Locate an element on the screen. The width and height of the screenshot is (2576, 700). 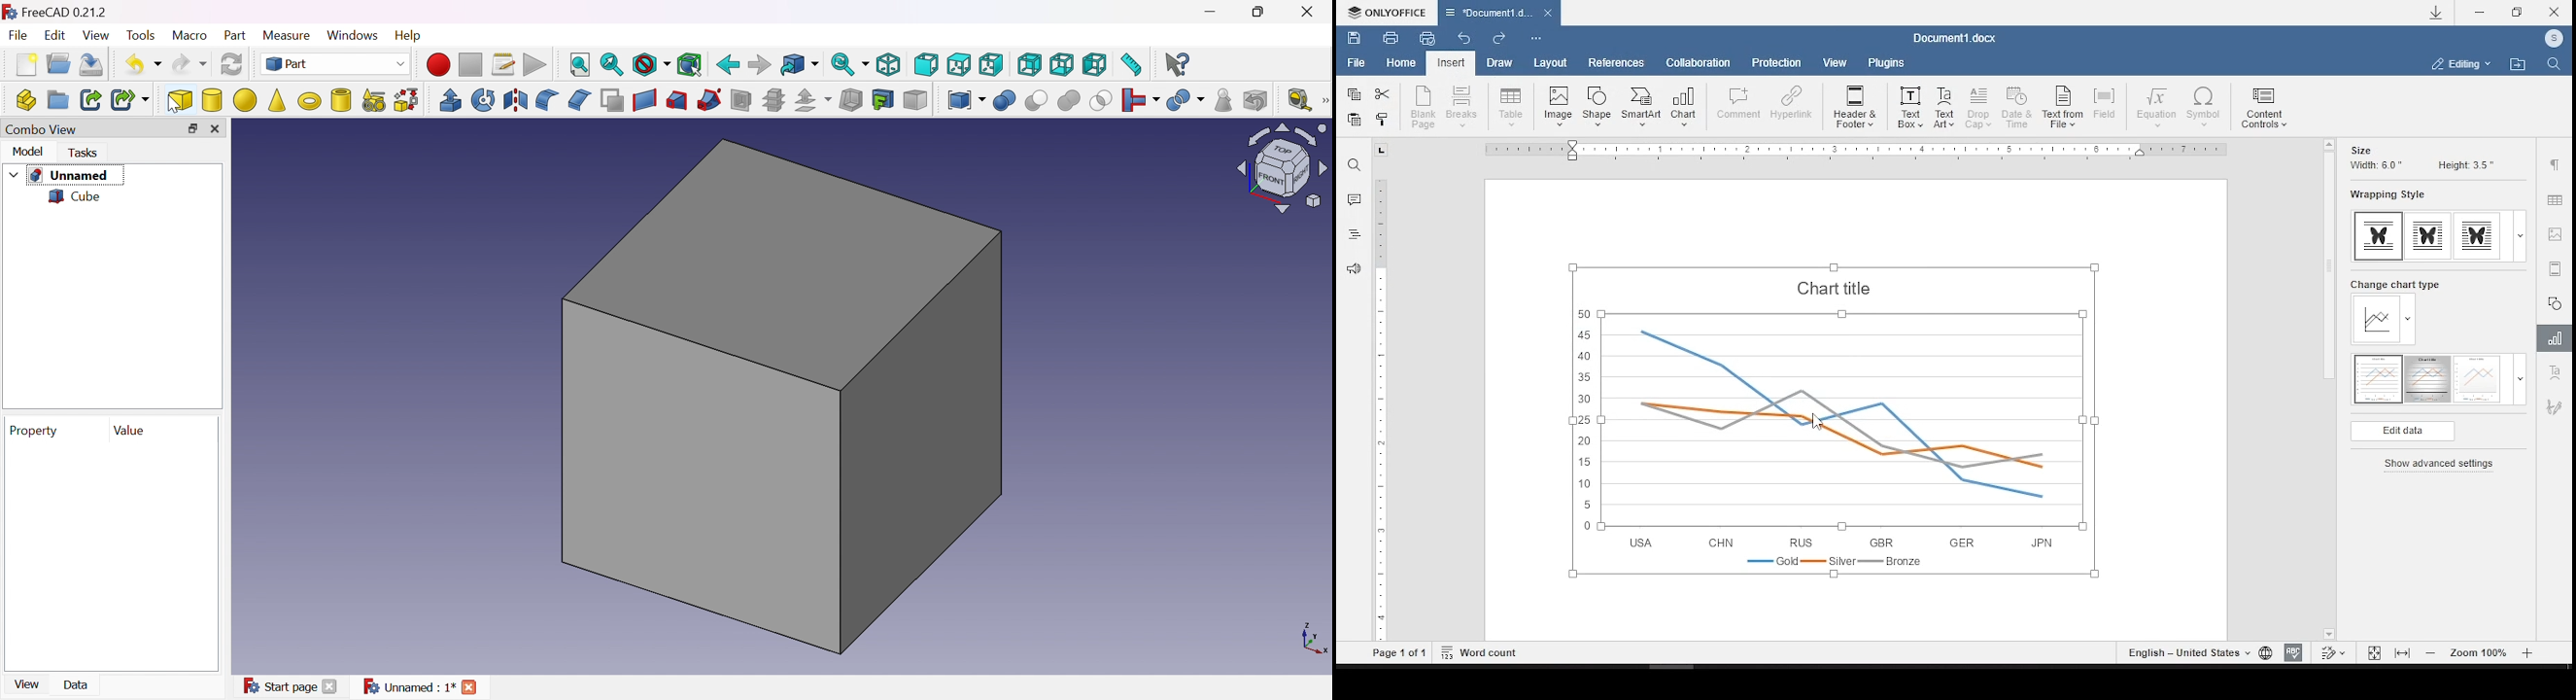
tab stop is located at coordinates (1381, 150).